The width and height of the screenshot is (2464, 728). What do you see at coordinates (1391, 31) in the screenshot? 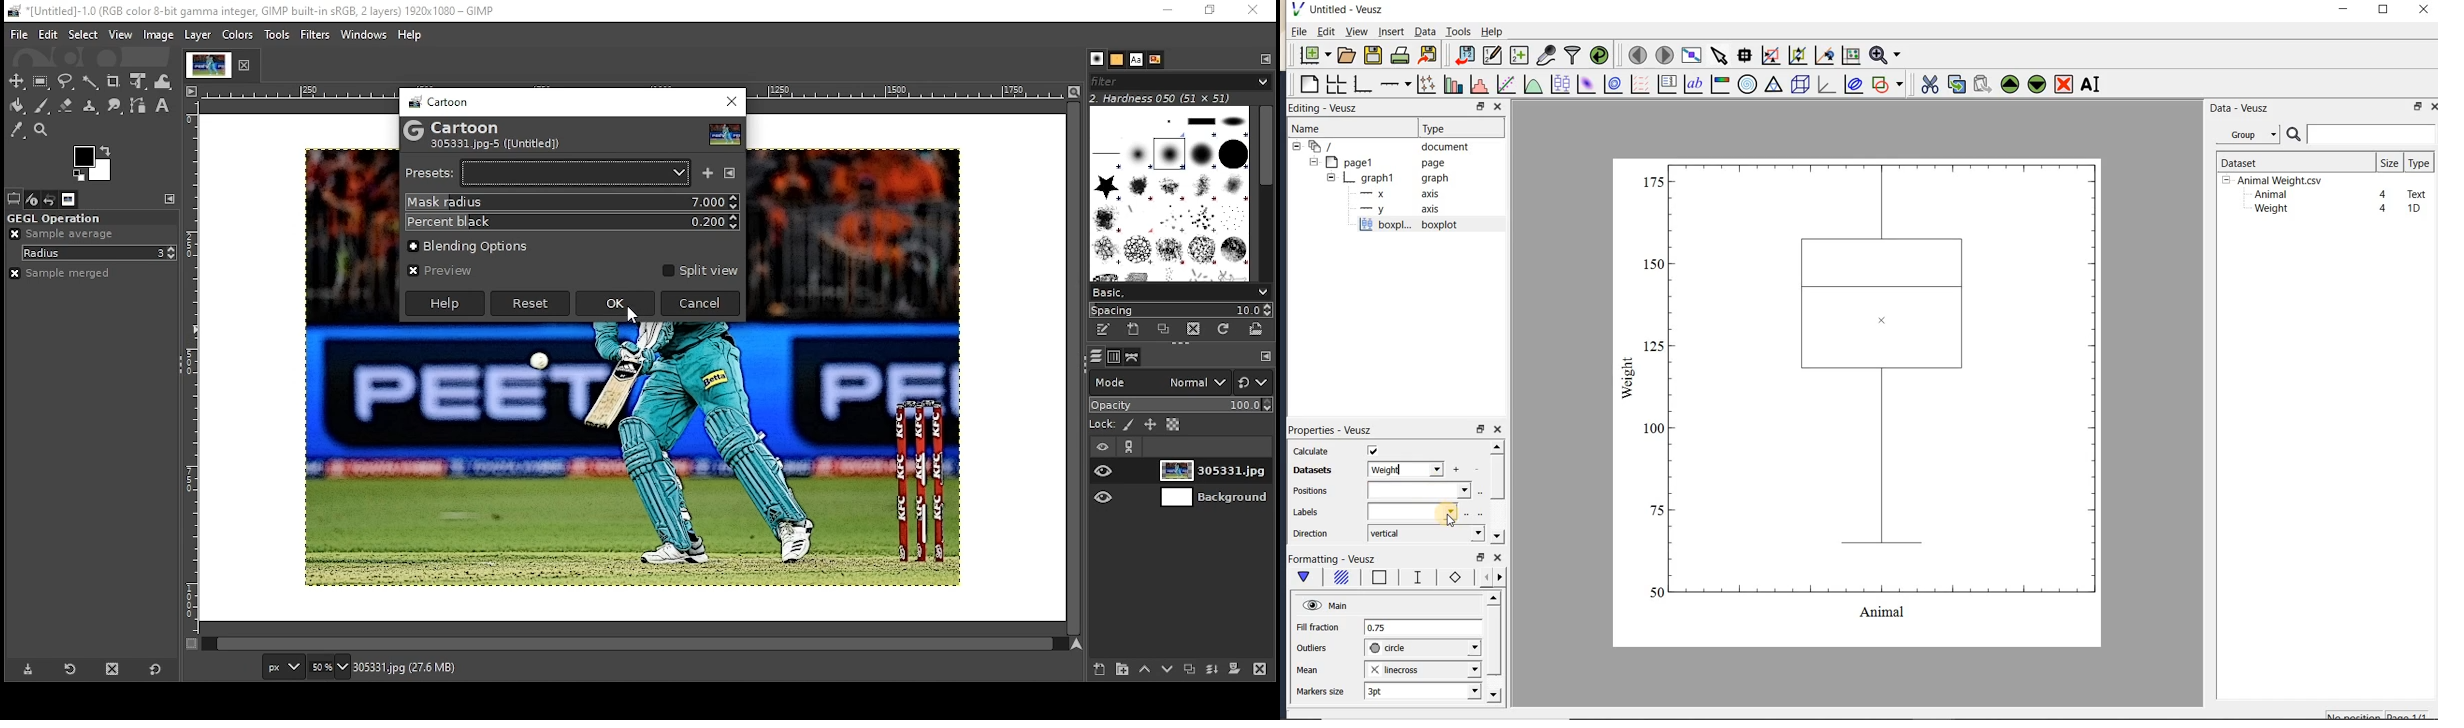
I see `insert` at bounding box center [1391, 31].